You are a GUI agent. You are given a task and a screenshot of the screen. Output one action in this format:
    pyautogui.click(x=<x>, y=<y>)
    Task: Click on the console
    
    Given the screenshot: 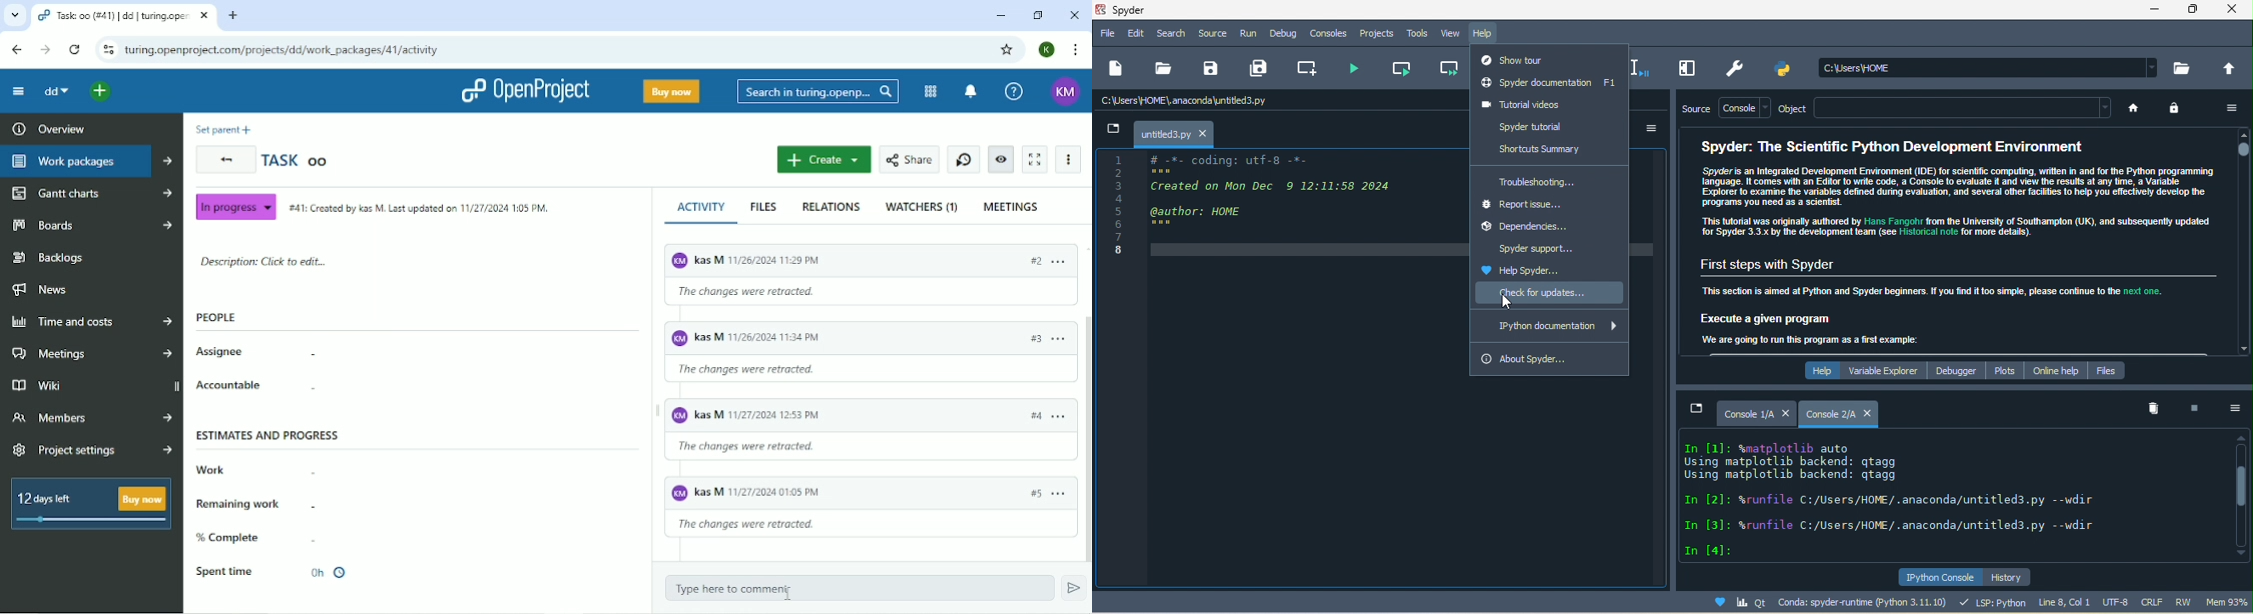 What is the action you would take?
    pyautogui.click(x=1330, y=34)
    